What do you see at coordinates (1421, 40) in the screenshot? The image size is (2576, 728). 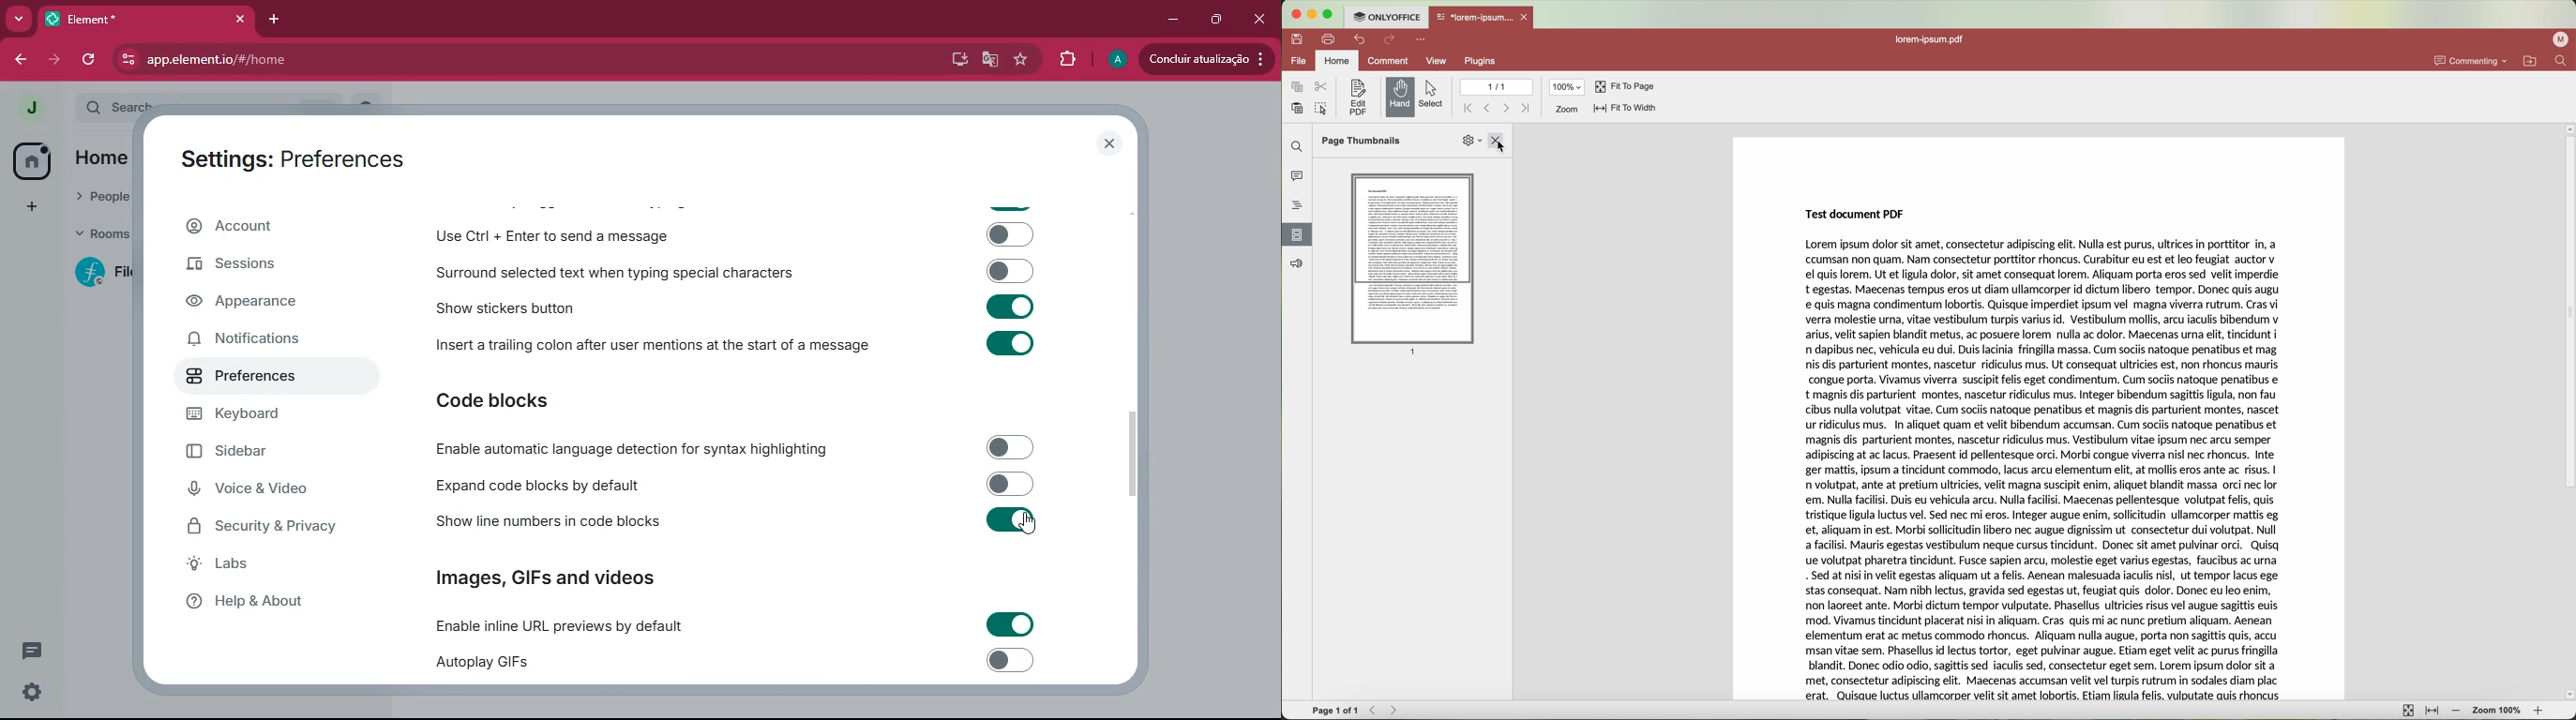 I see `customize quick access toolbar` at bounding box center [1421, 40].